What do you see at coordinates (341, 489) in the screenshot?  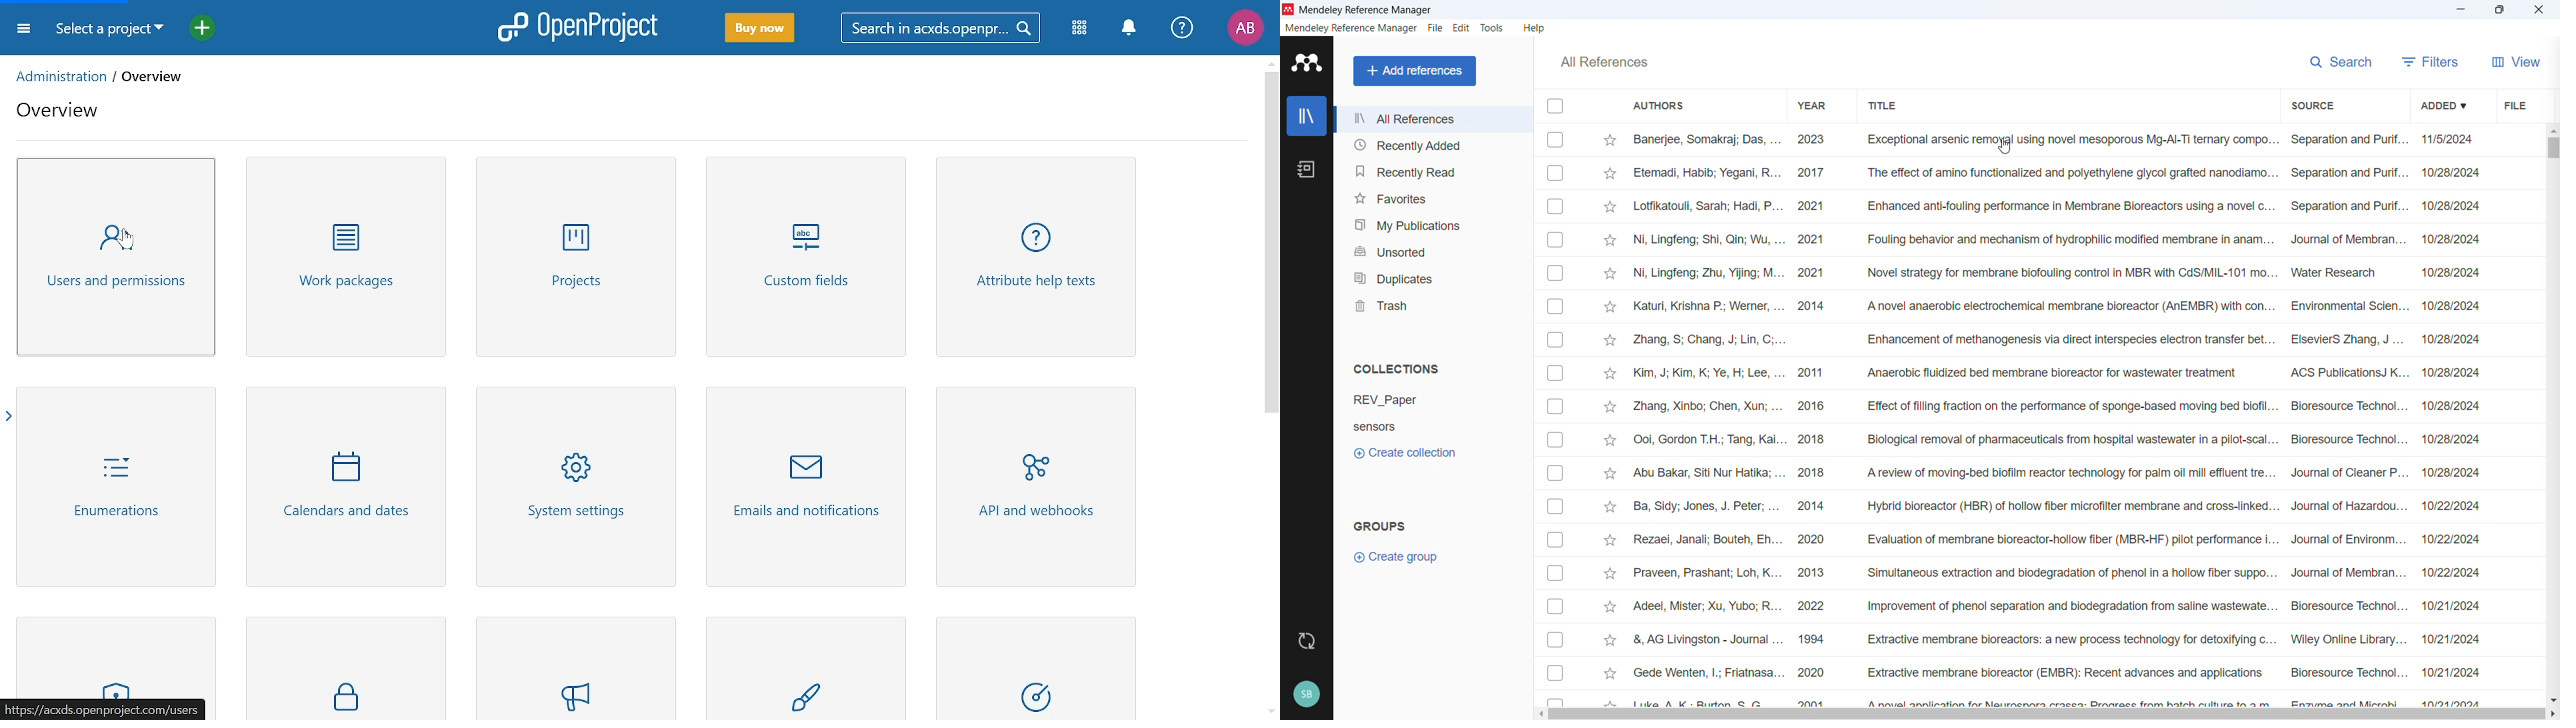 I see `Calender and dates` at bounding box center [341, 489].